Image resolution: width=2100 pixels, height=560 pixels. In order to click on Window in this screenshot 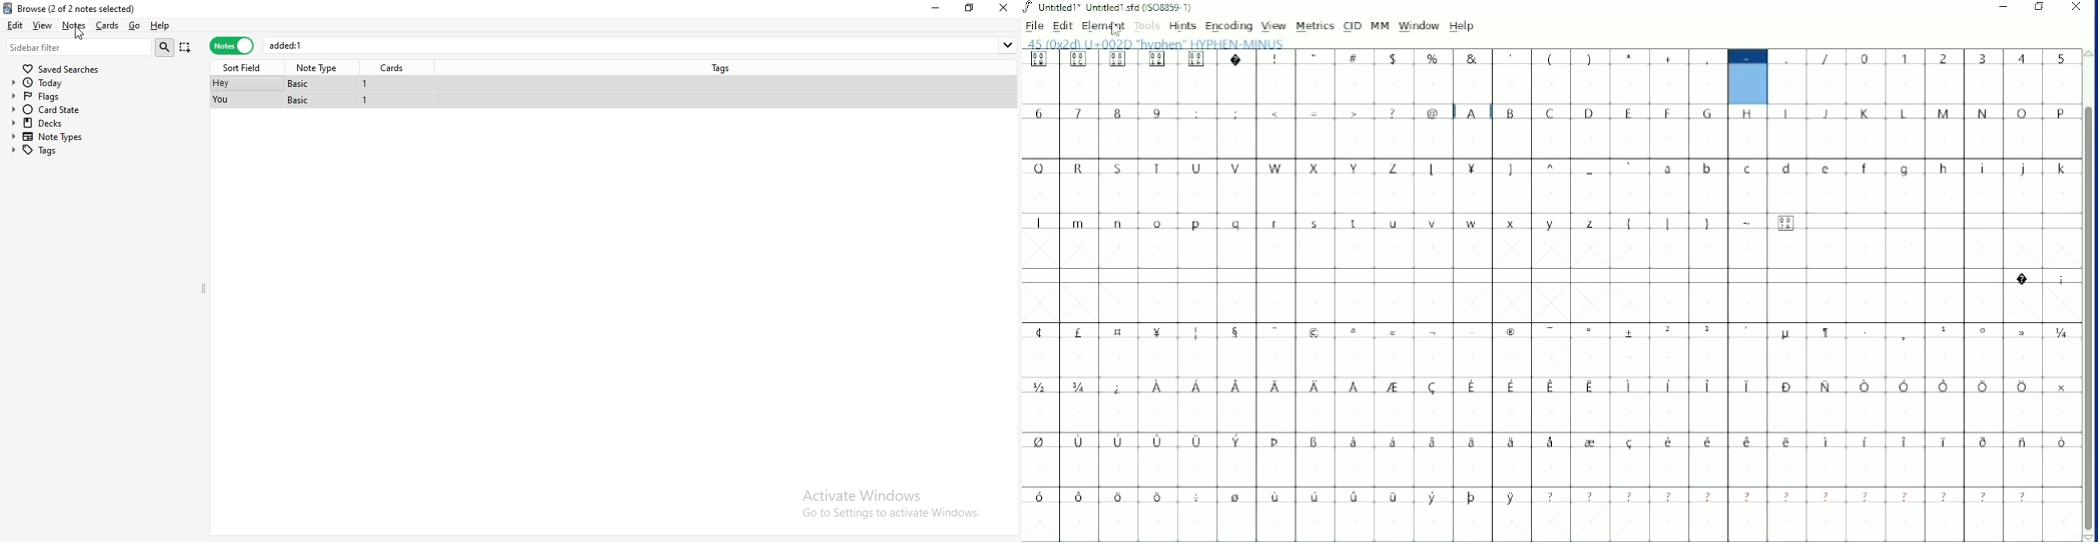, I will do `click(1419, 26)`.